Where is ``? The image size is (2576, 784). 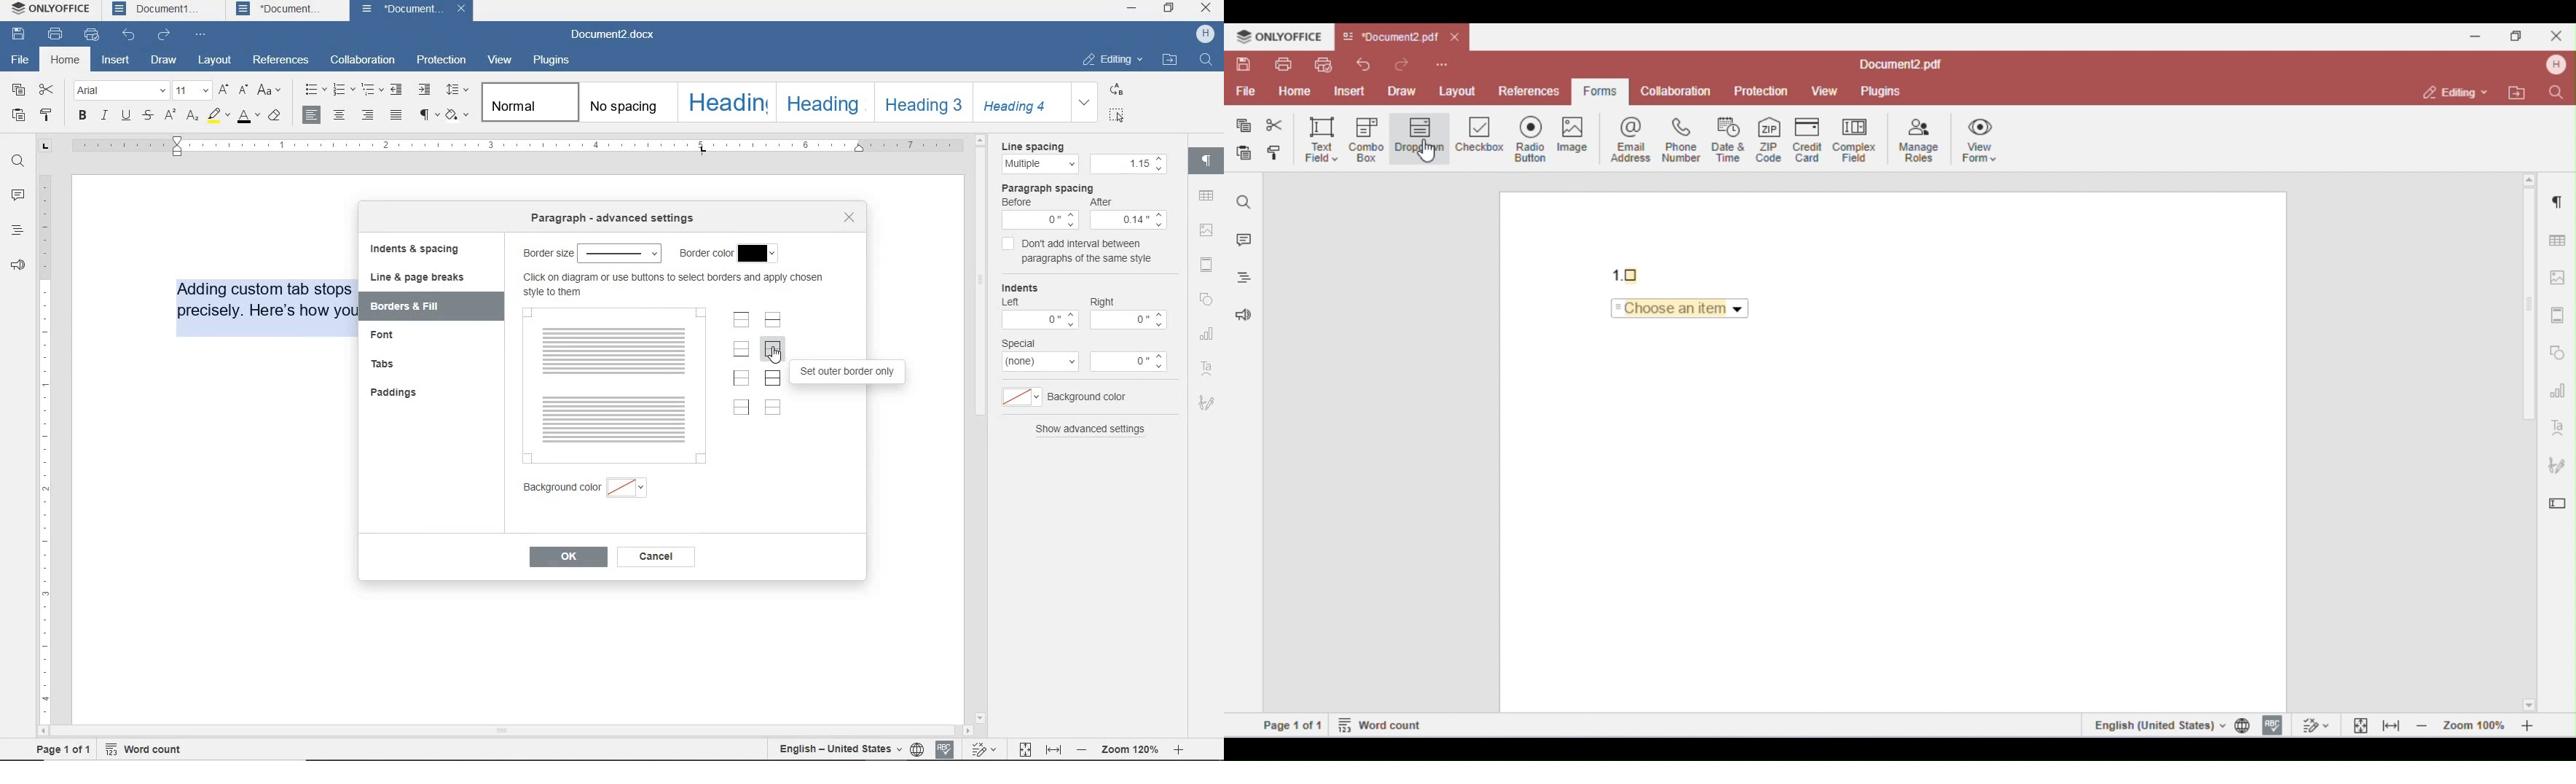  is located at coordinates (1042, 219).